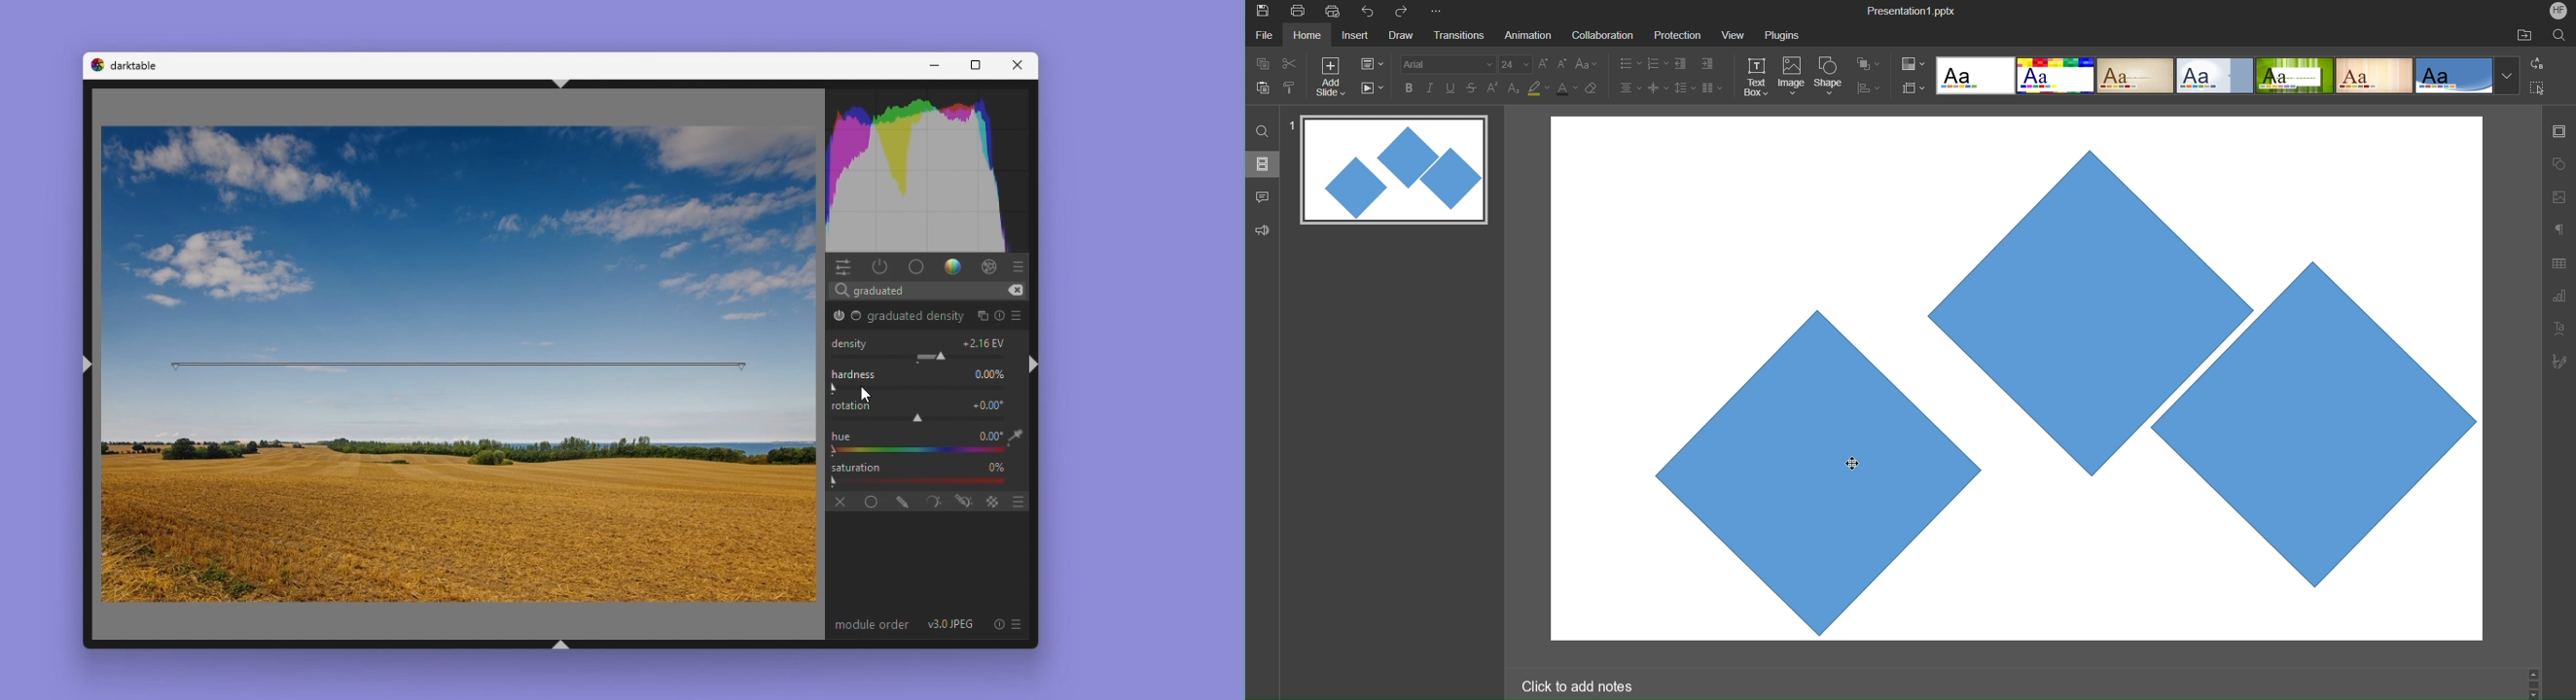 Image resolution: width=2576 pixels, height=700 pixels. I want to click on Search bar, so click(932, 289).